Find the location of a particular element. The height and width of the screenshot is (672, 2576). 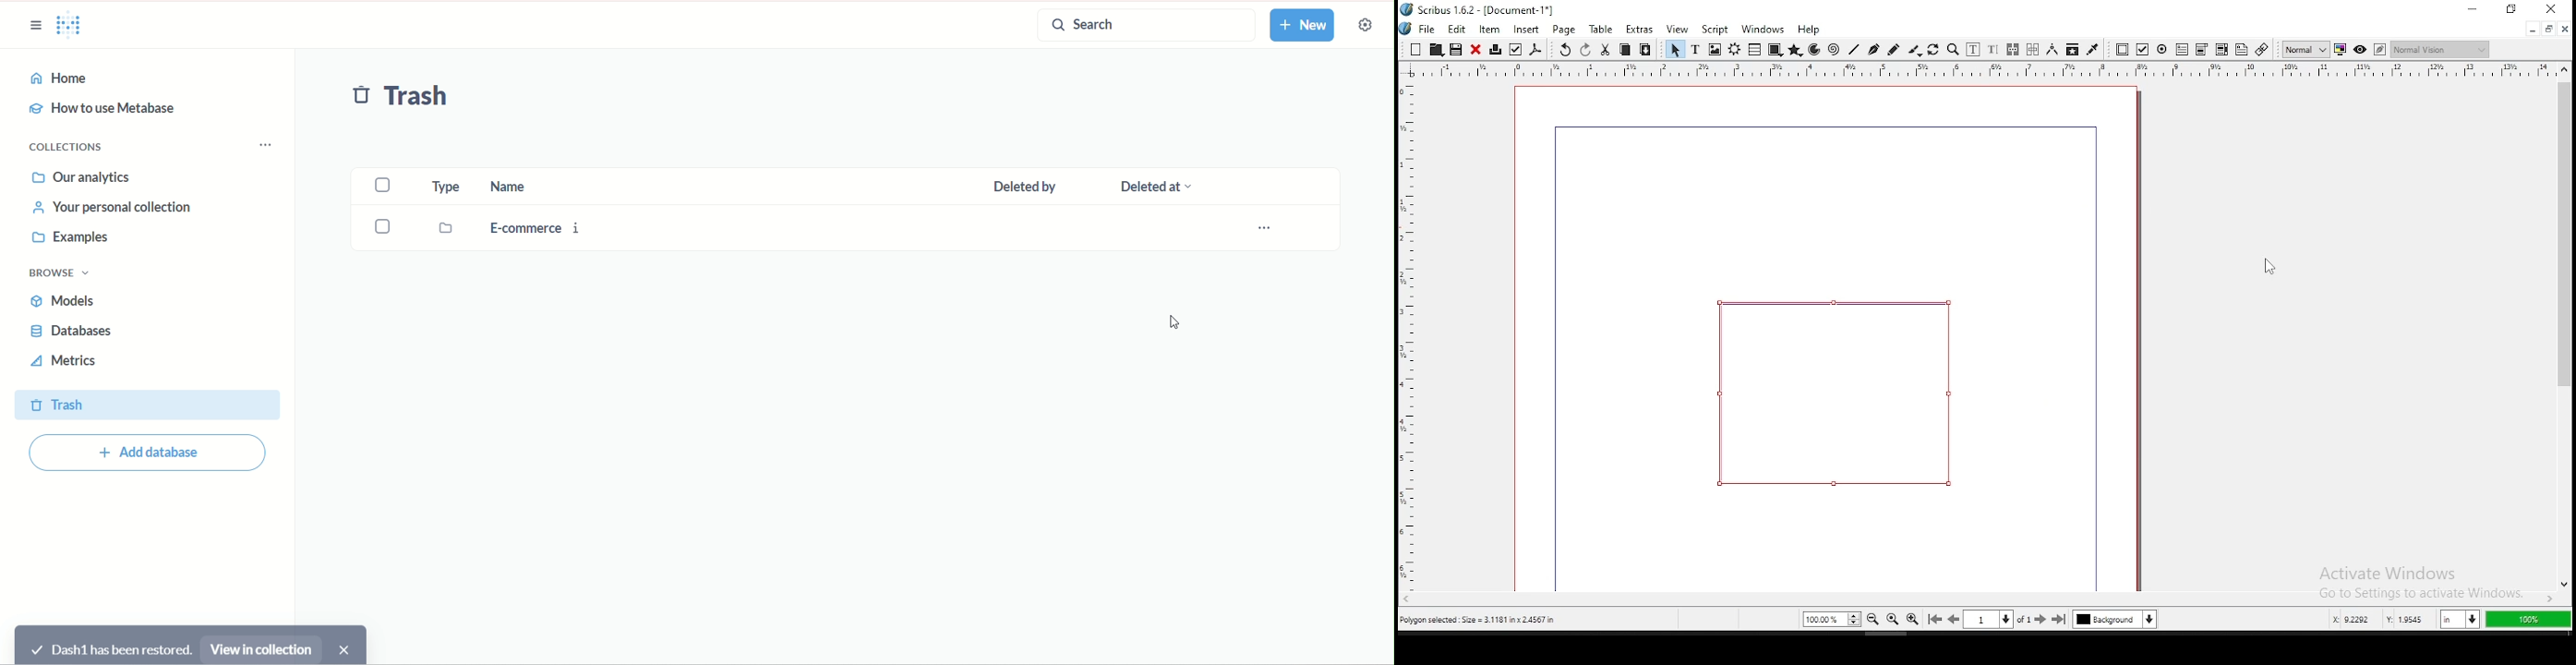

view in collection is located at coordinates (260, 648).